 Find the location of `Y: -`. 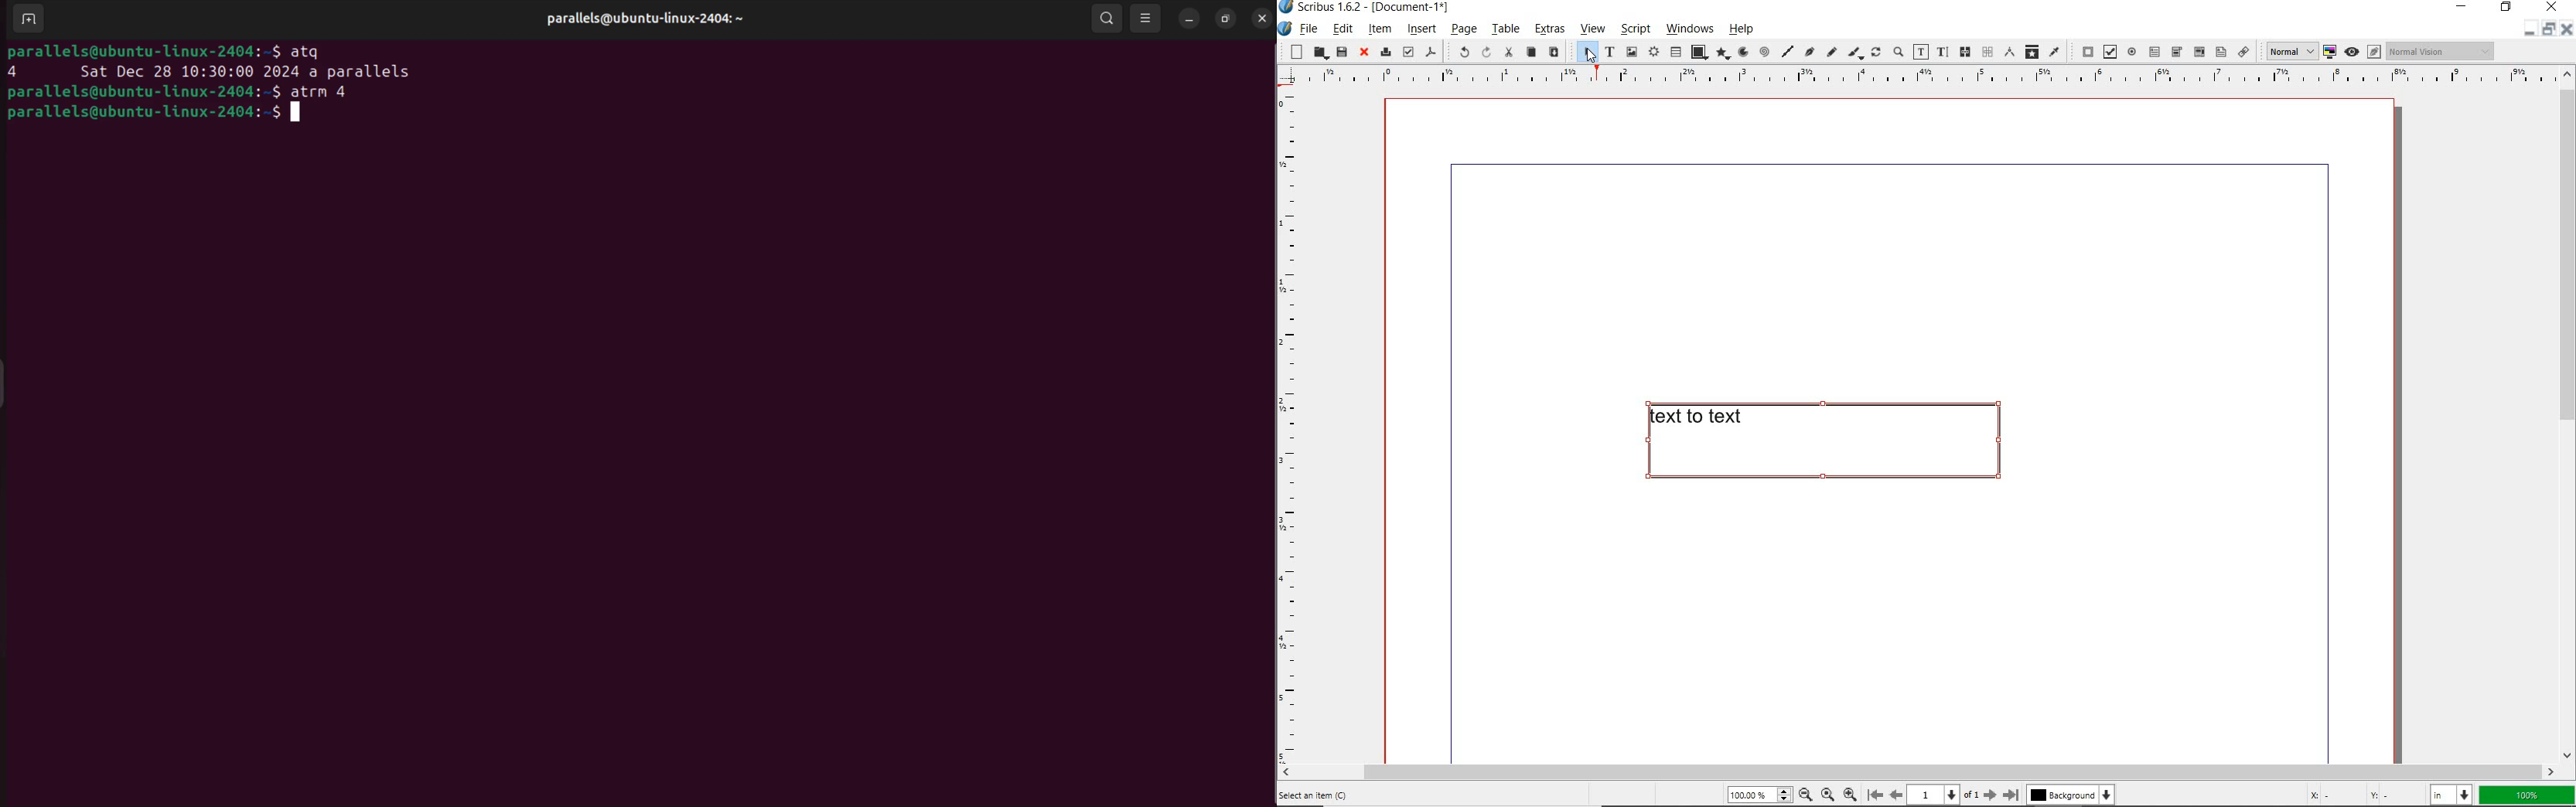

Y: - is located at coordinates (2393, 795).